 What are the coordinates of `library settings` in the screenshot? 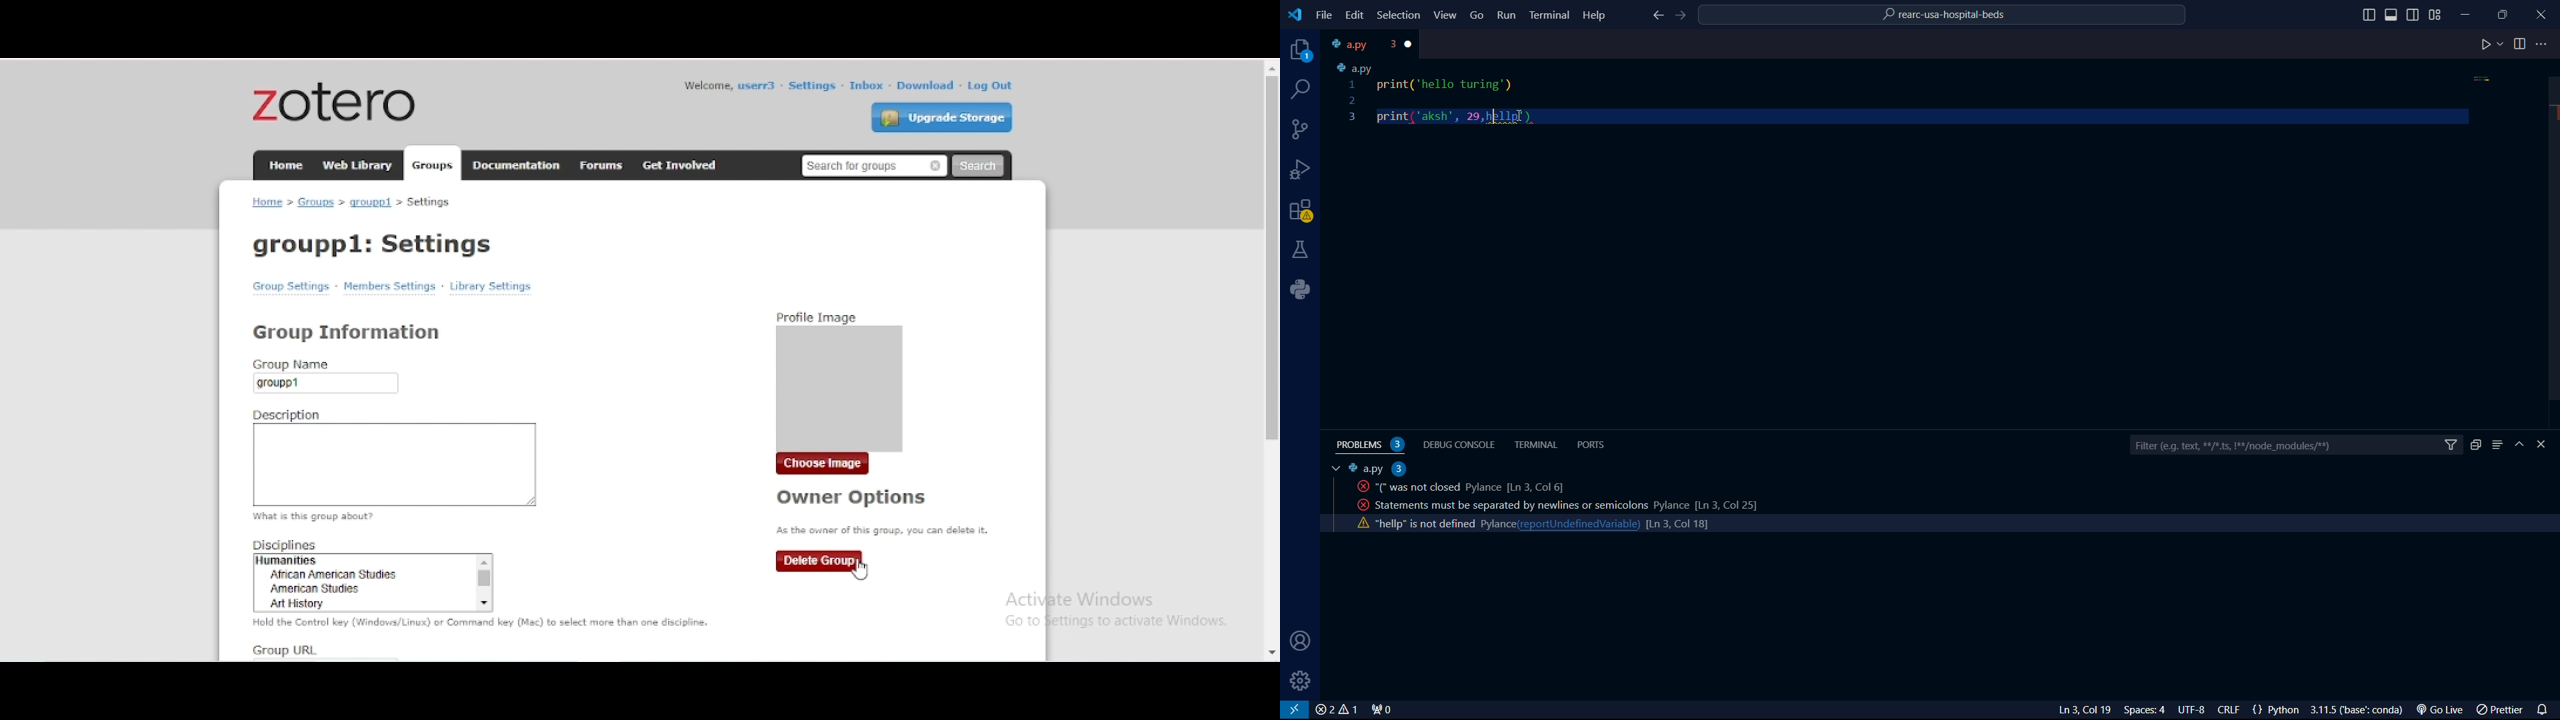 It's located at (490, 286).